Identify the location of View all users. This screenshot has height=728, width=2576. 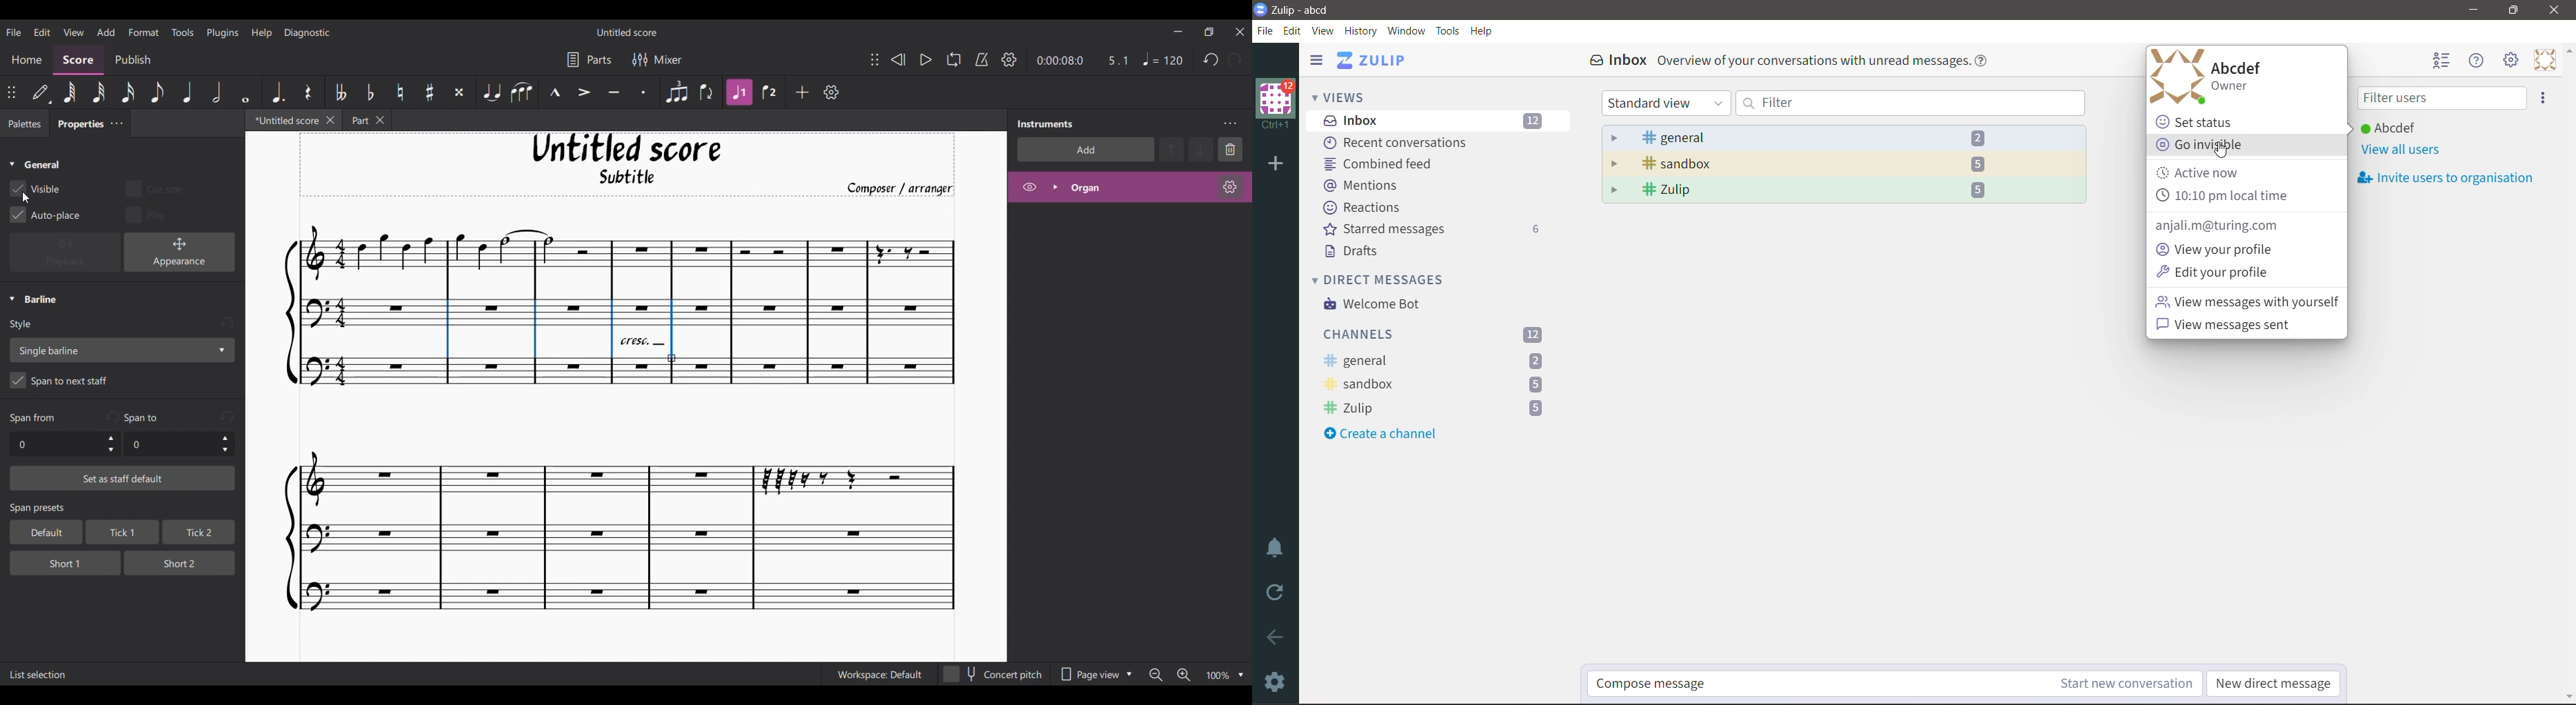
(2399, 149).